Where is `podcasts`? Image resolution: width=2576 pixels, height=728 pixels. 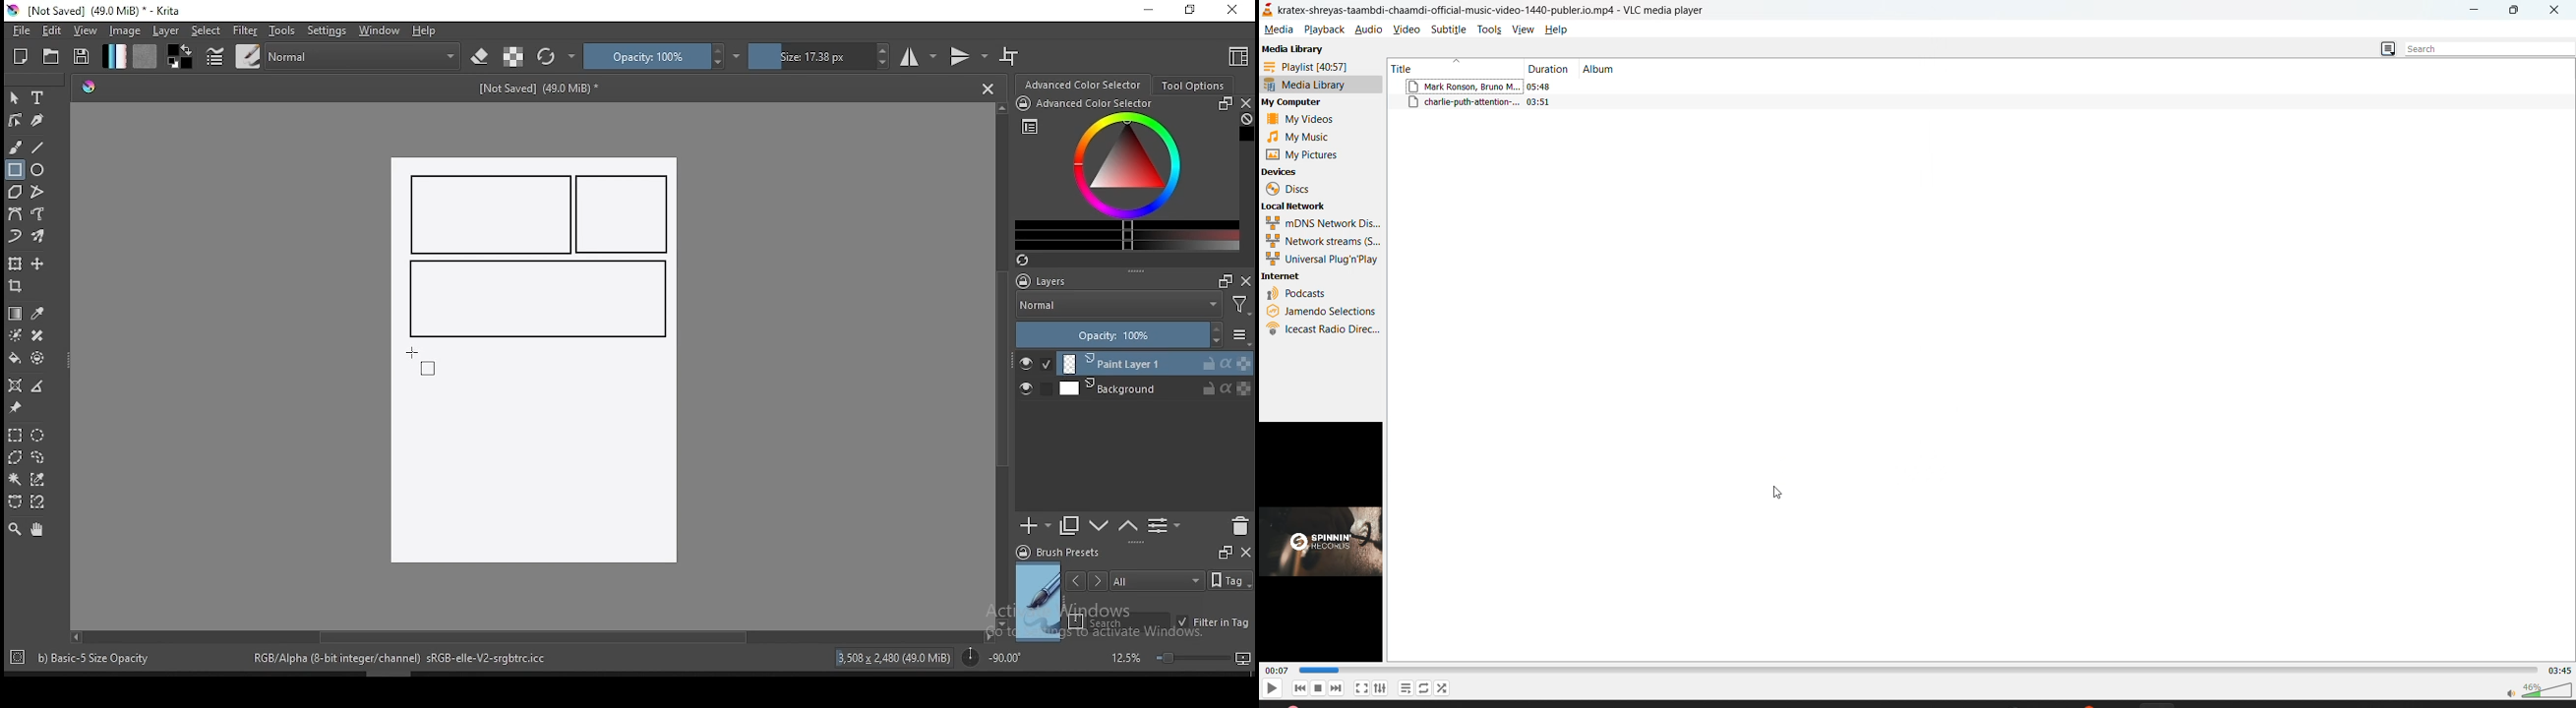 podcasts is located at coordinates (1295, 295).